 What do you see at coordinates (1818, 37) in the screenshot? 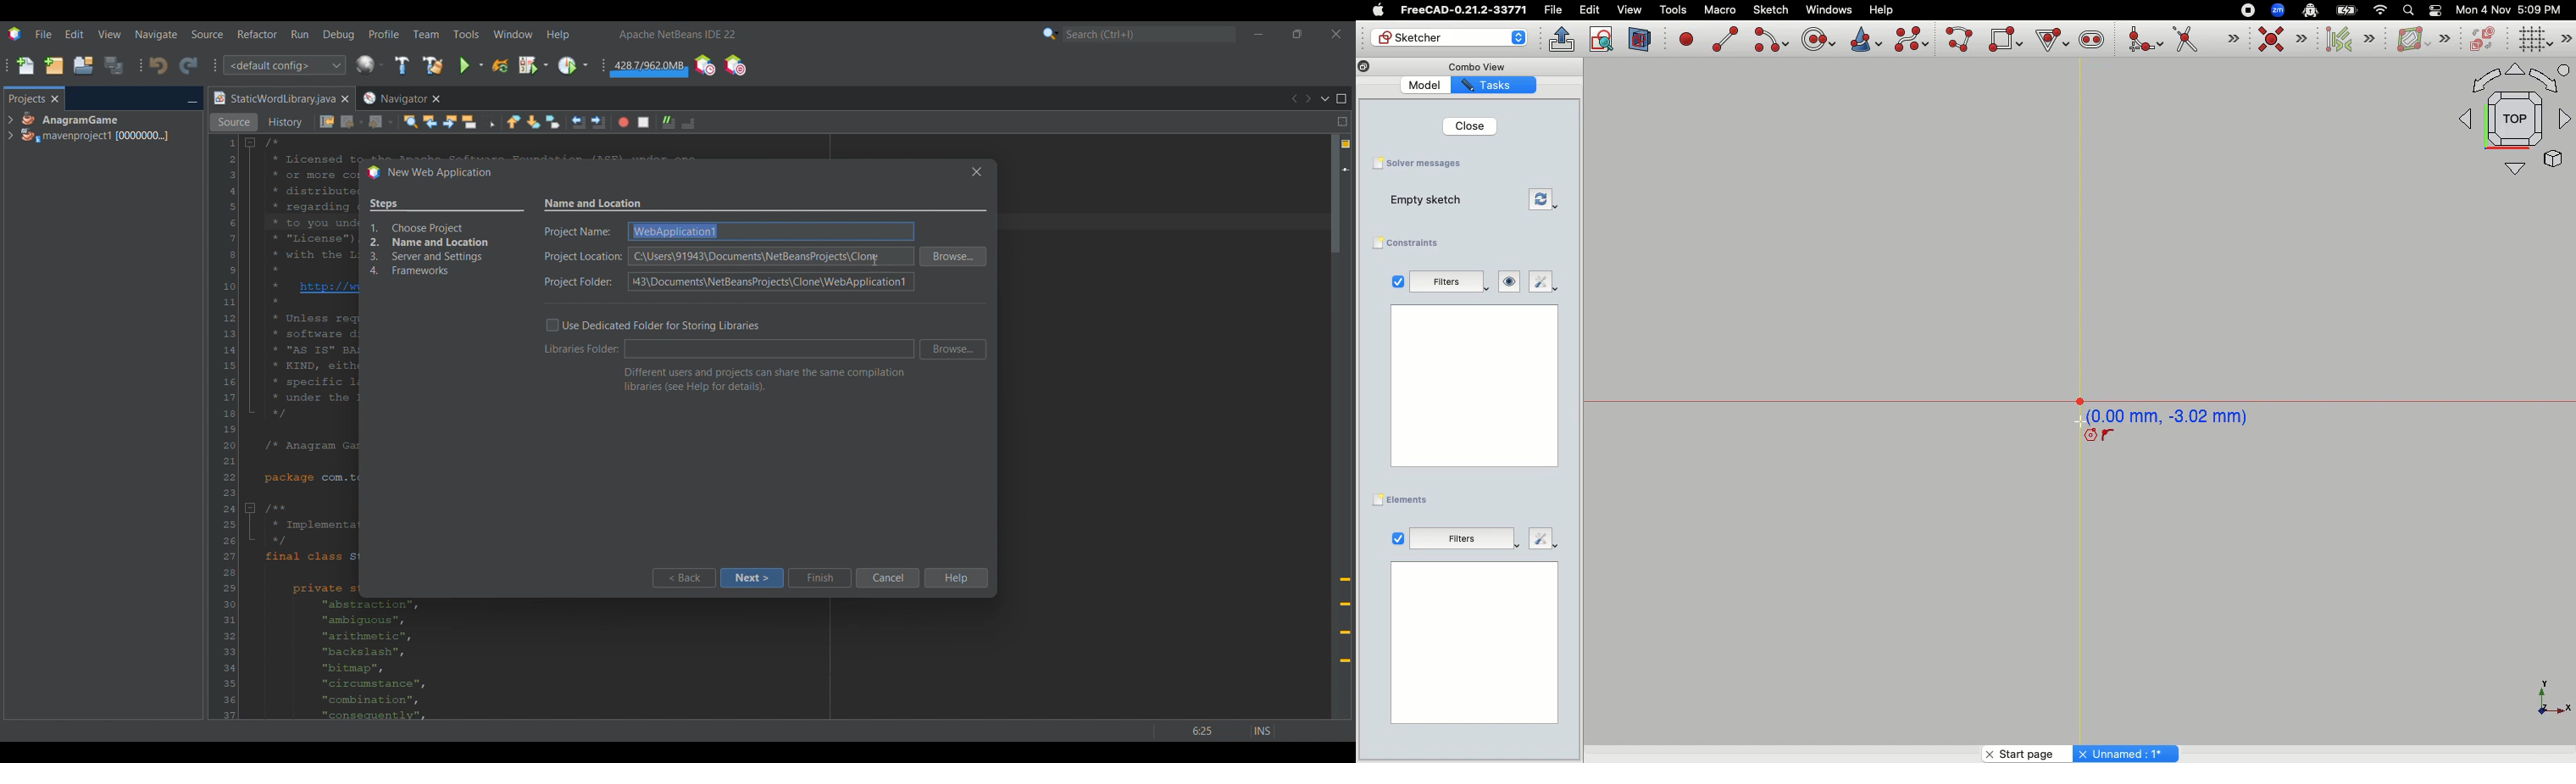
I see `Create circle` at bounding box center [1818, 37].